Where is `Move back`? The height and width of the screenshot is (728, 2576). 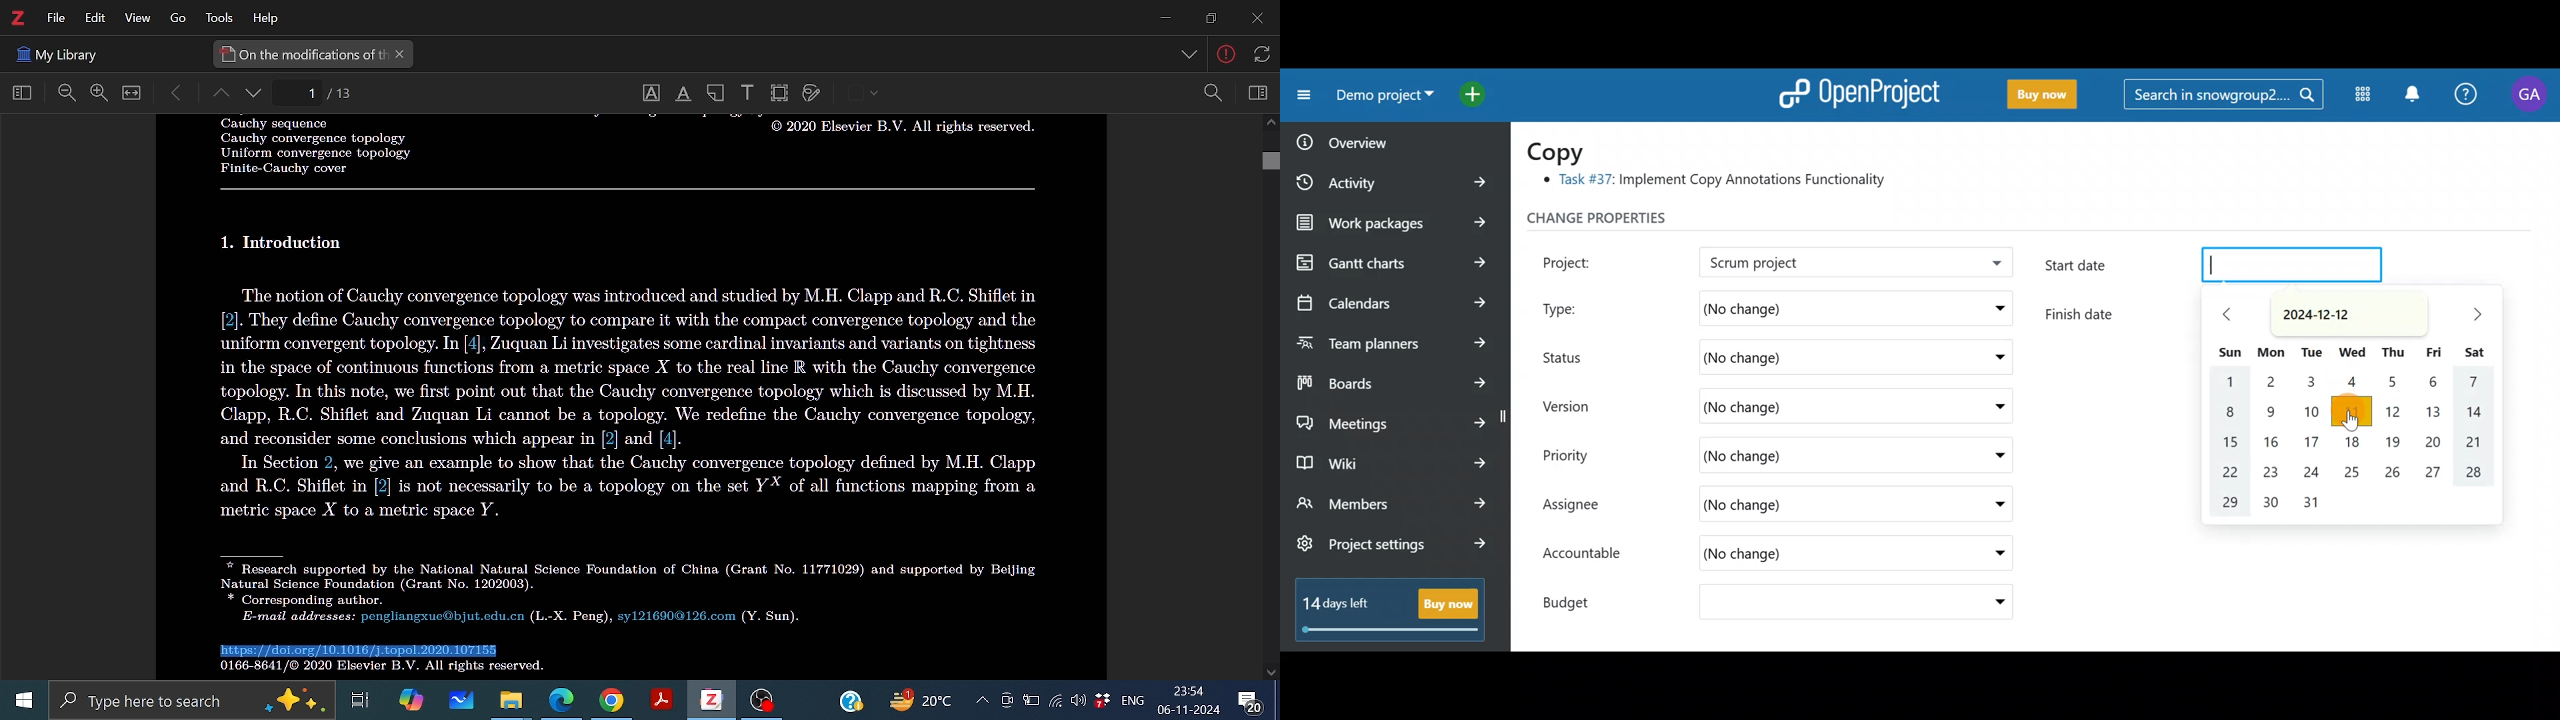
Move back is located at coordinates (177, 93).